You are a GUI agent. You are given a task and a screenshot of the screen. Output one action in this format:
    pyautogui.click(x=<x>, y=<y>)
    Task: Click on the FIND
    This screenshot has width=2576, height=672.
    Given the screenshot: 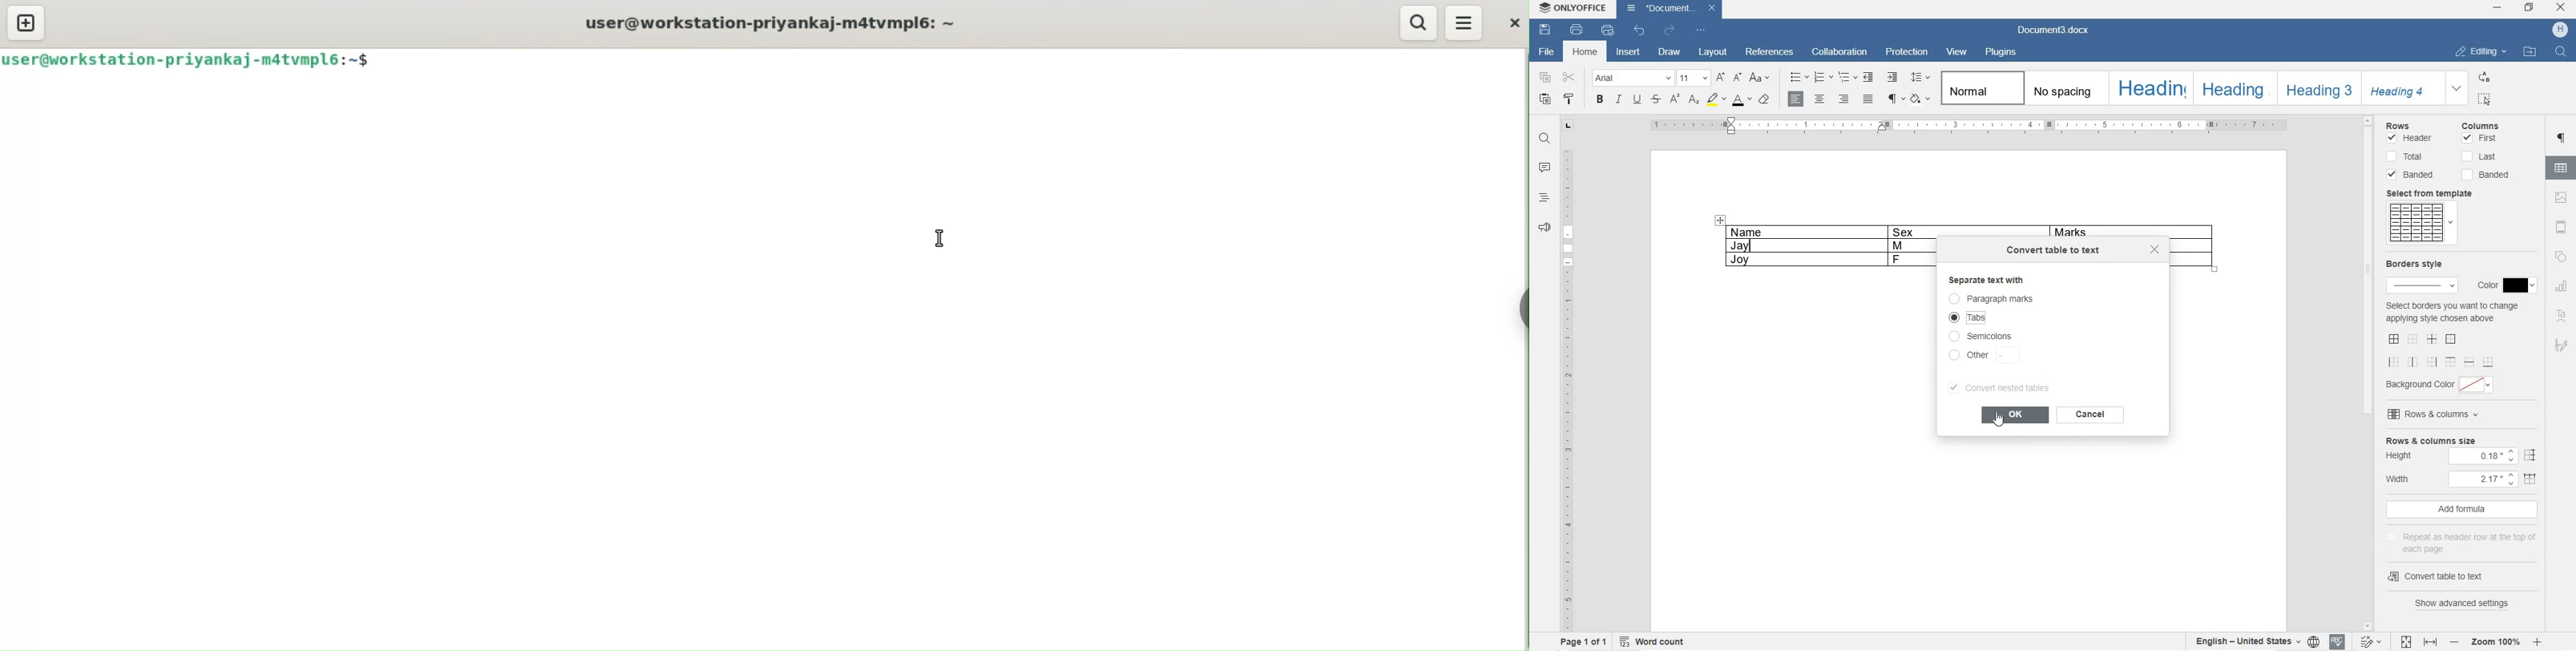 What is the action you would take?
    pyautogui.click(x=1544, y=140)
    